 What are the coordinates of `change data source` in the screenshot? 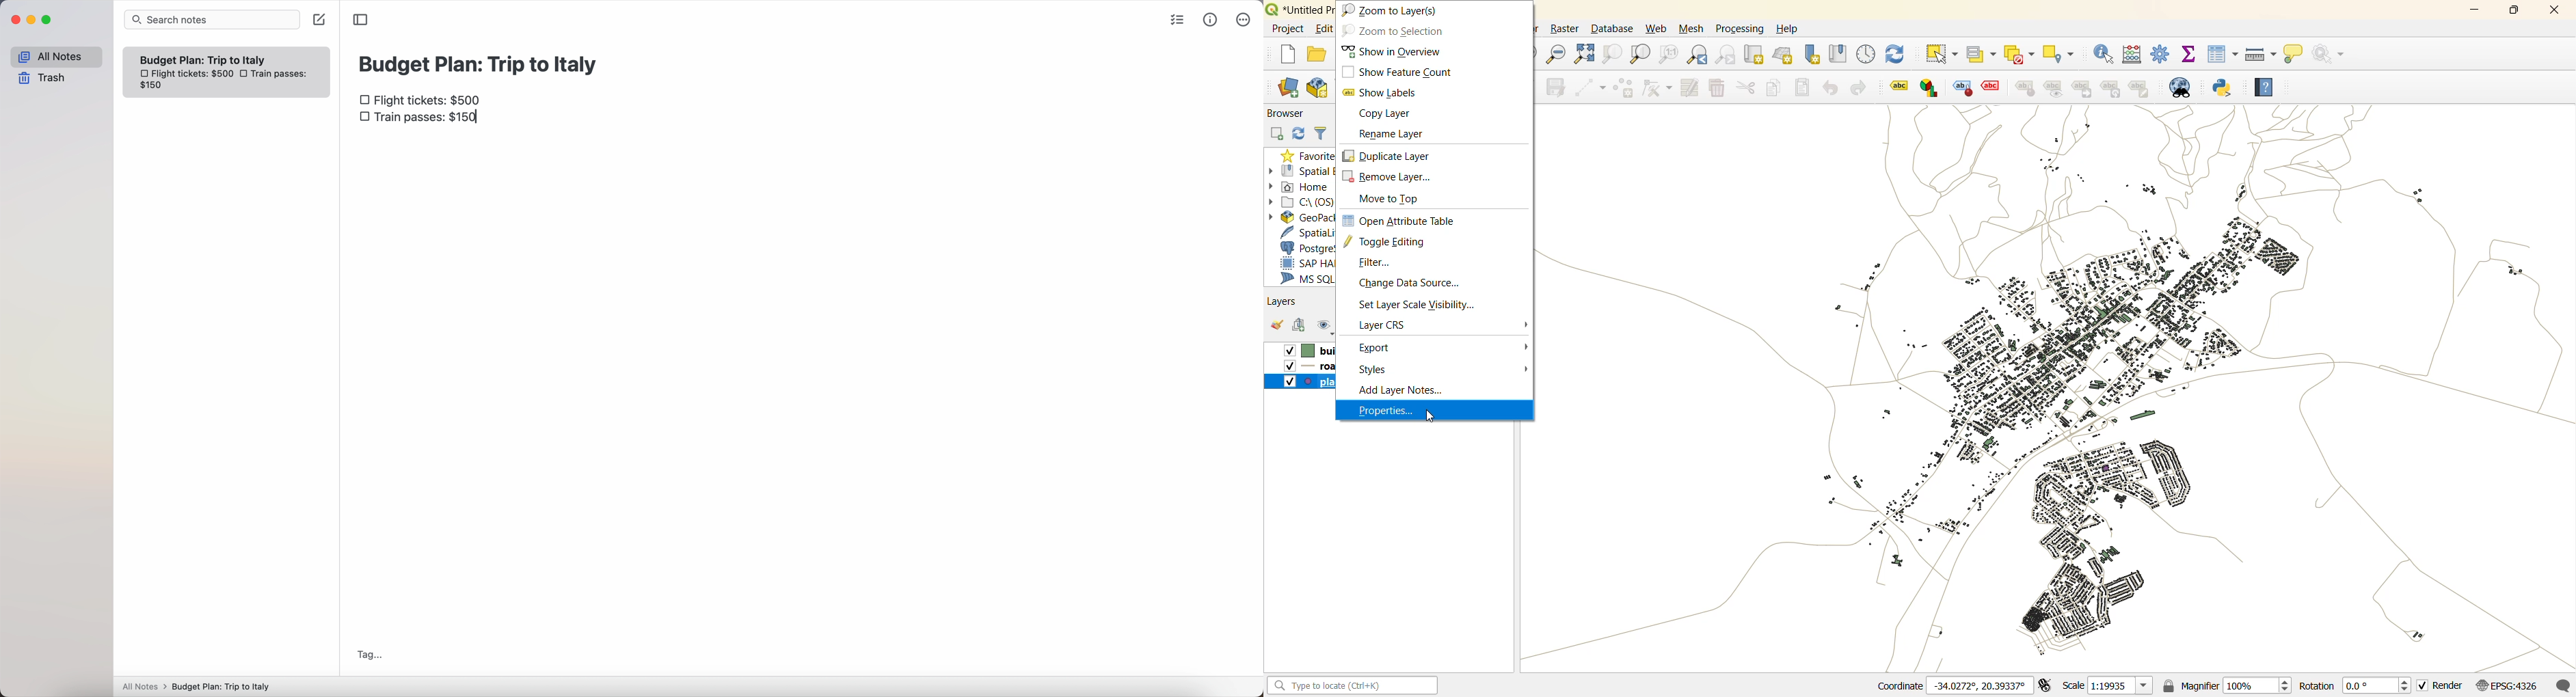 It's located at (1408, 283).